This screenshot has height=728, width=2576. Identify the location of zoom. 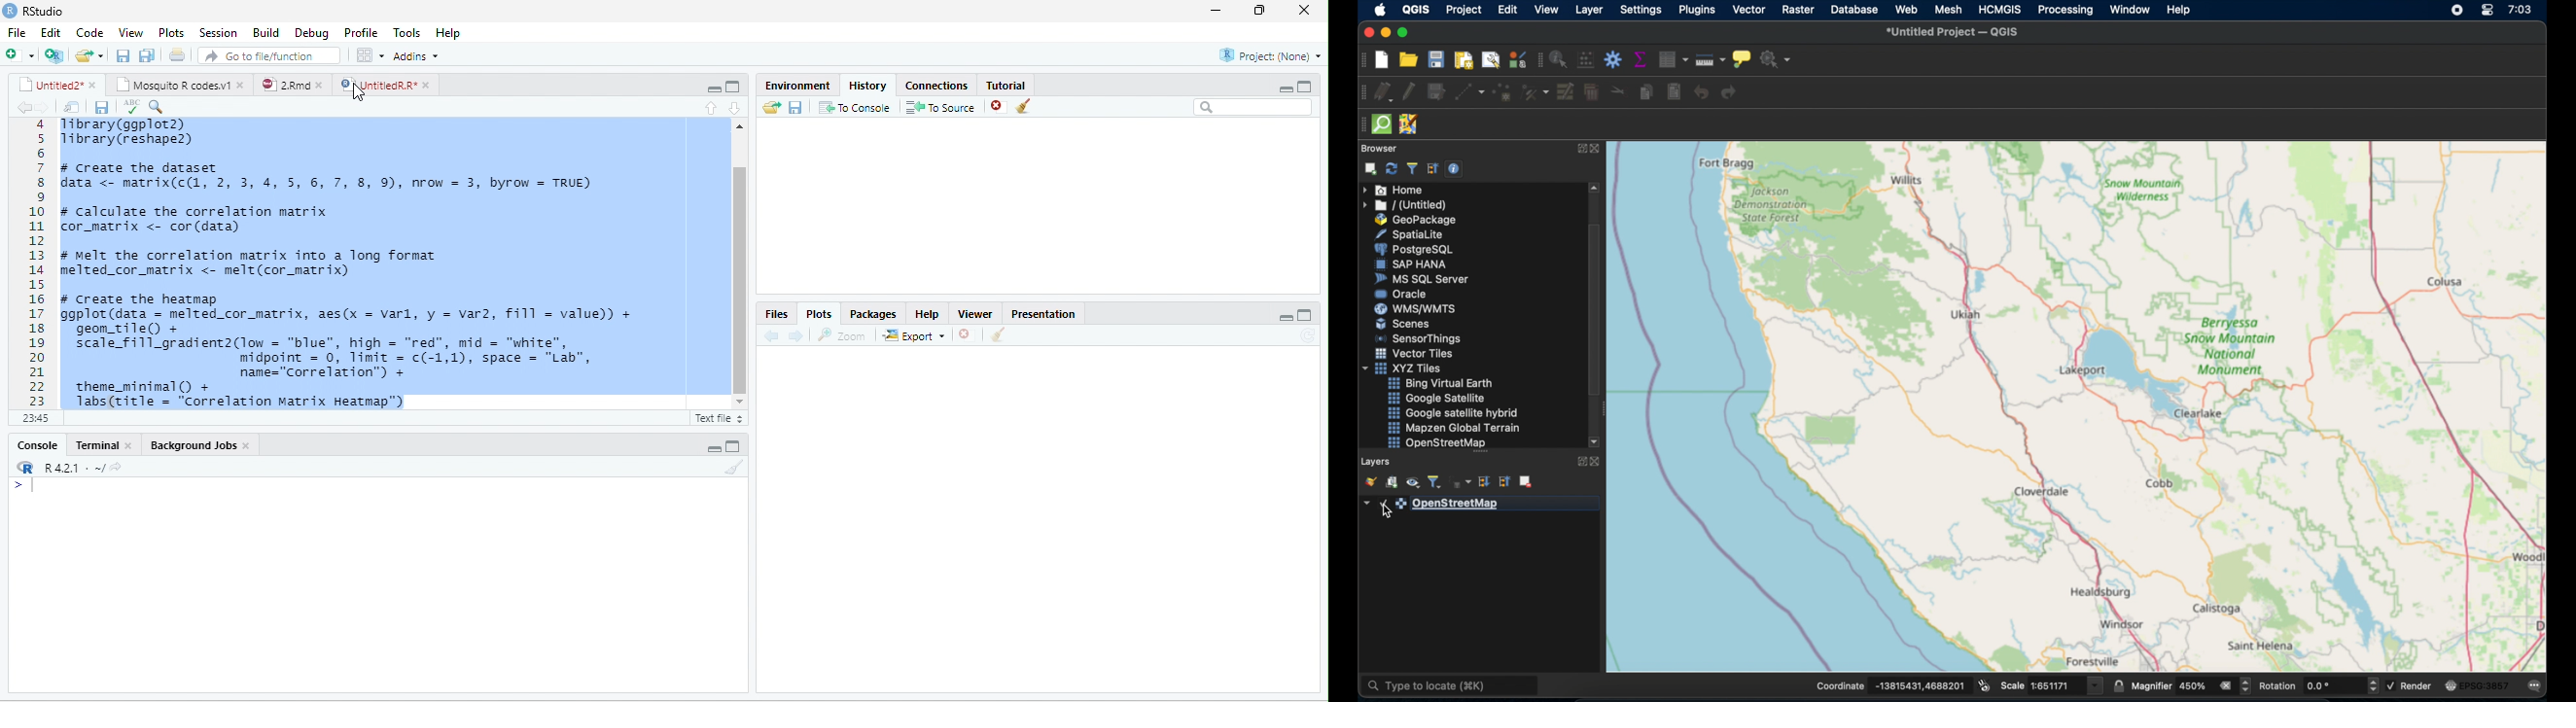
(845, 335).